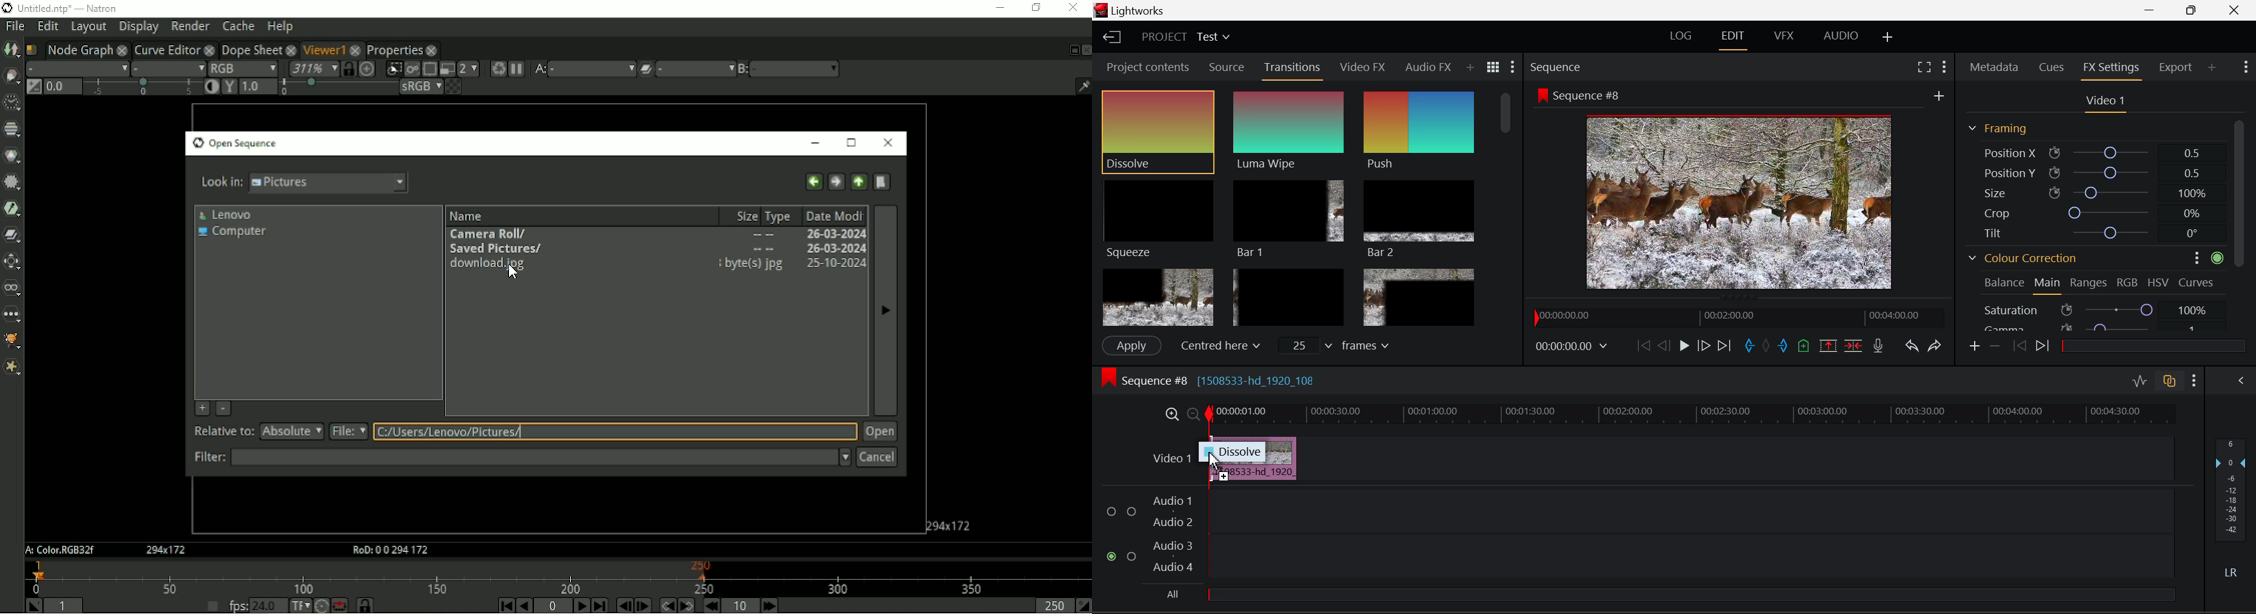 Image resolution: width=2268 pixels, height=616 pixels. Describe the element at coordinates (1643, 348) in the screenshot. I see `To Start` at that location.